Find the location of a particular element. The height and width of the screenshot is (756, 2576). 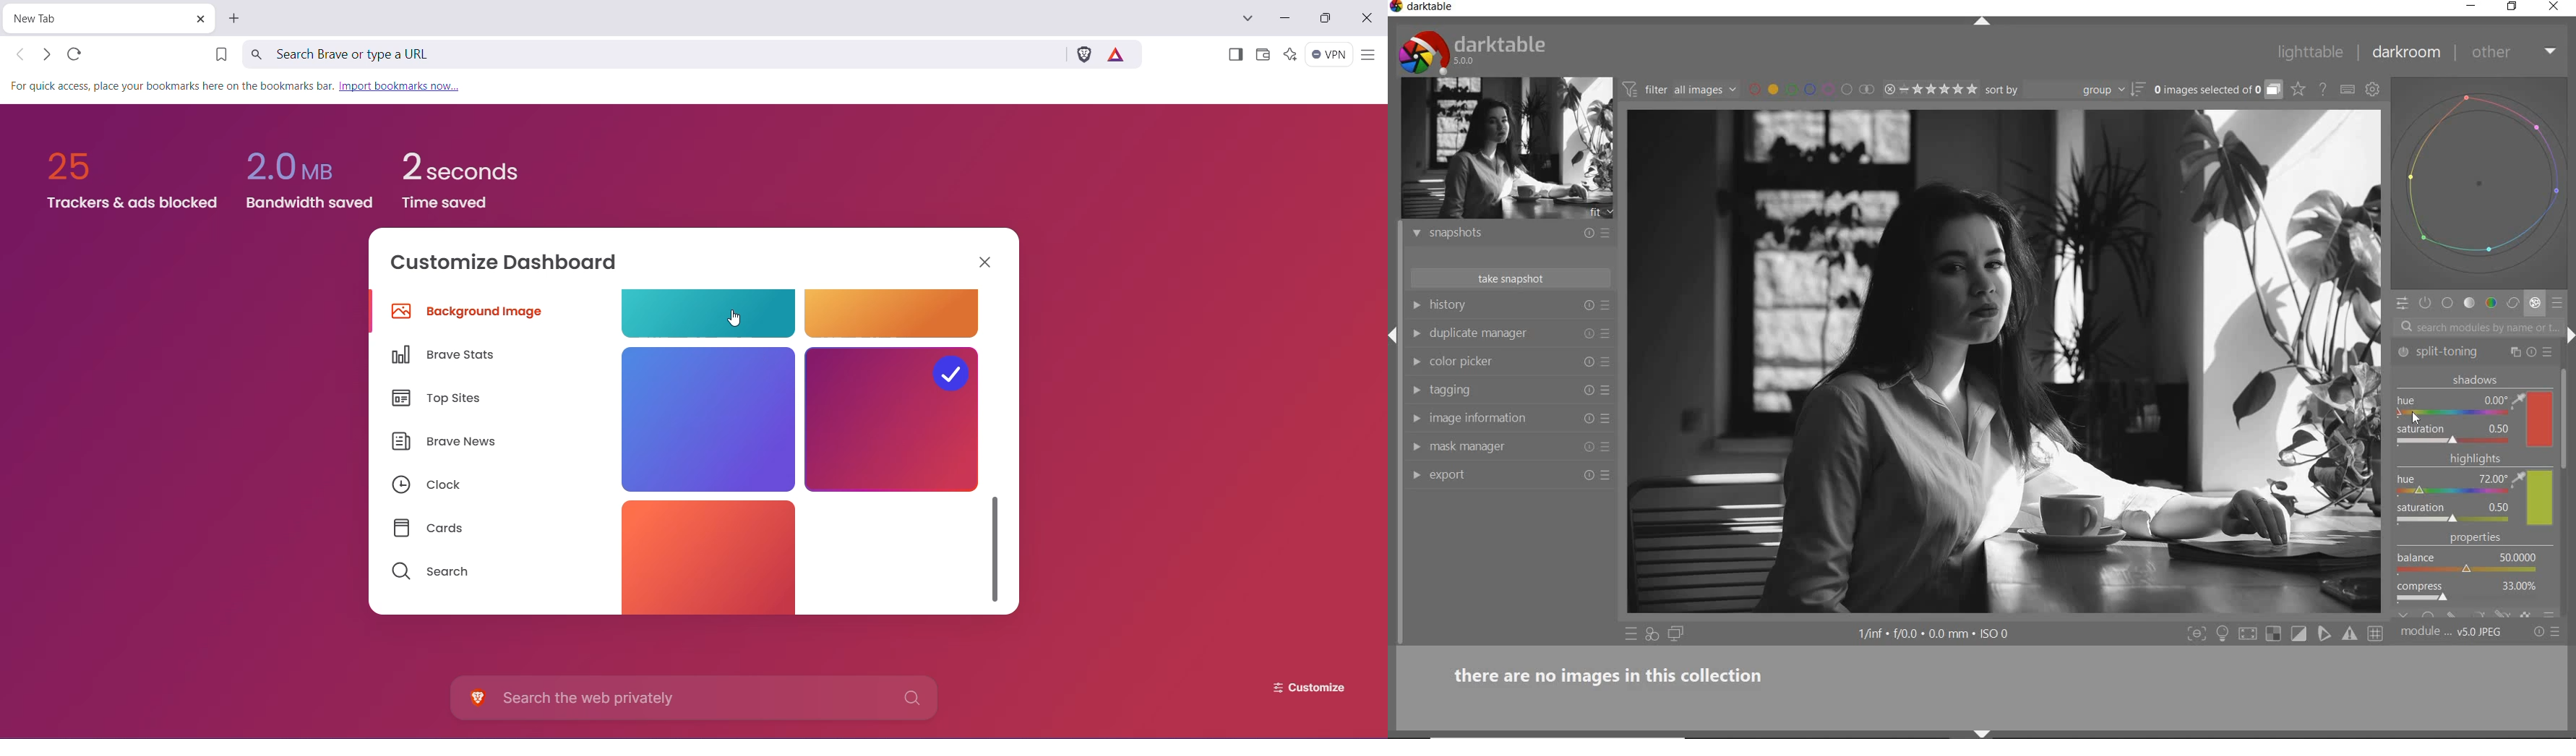

presets and preferences is located at coordinates (1605, 233).